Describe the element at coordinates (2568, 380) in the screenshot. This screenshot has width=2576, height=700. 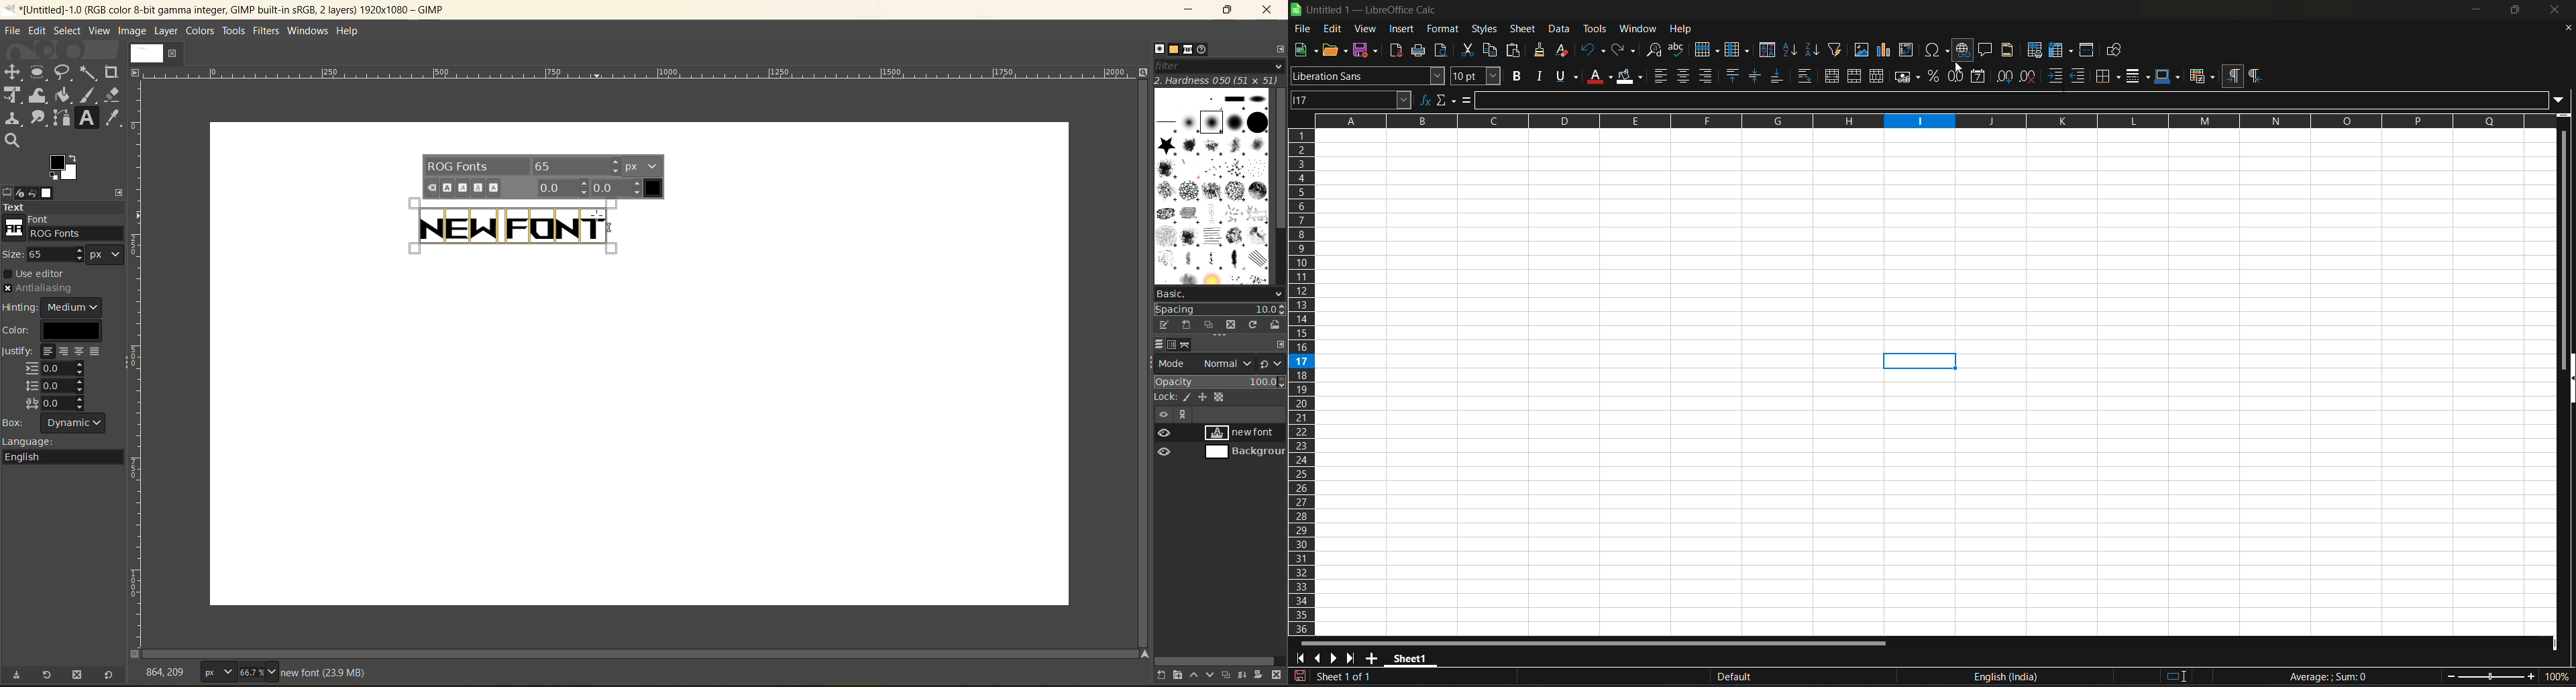
I see `hide` at that location.